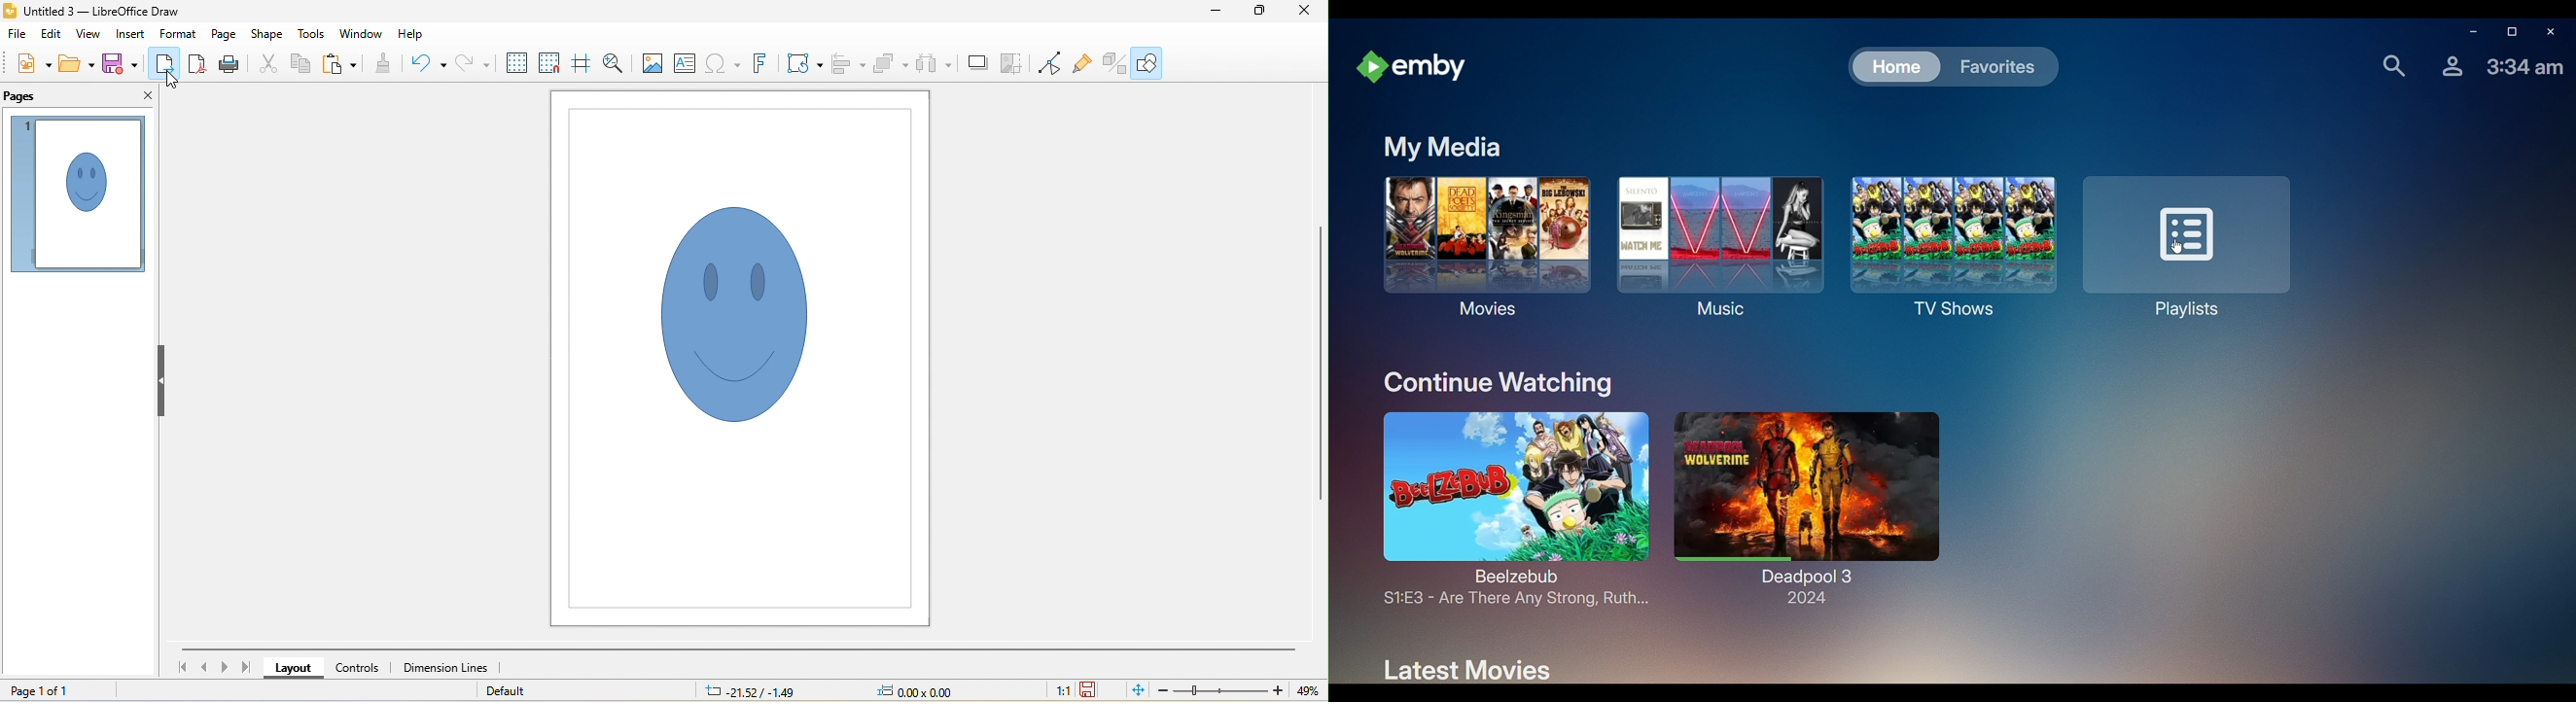 This screenshot has width=2576, height=728. Describe the element at coordinates (77, 194) in the screenshot. I see `page view in page pane` at that location.